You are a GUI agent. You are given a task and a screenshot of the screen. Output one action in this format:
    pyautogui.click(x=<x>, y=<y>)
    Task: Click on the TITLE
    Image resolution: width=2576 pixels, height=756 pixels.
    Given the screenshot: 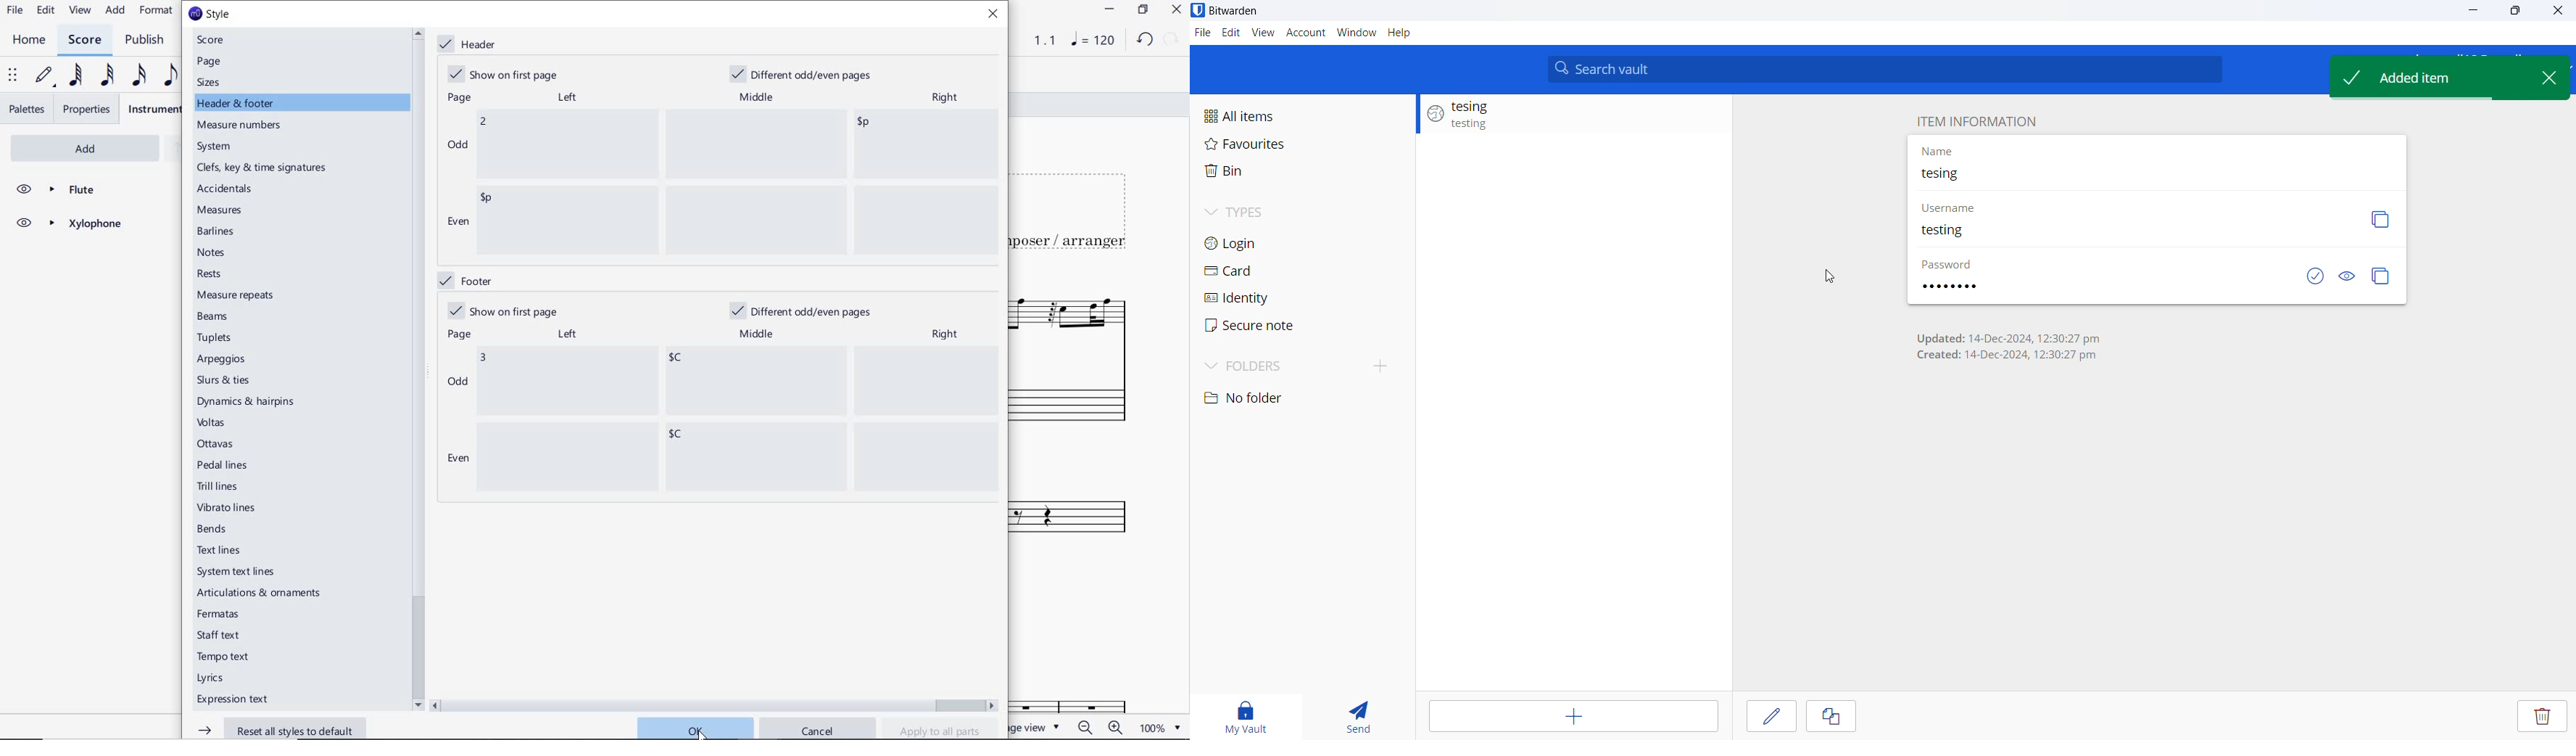 What is the action you would take?
    pyautogui.click(x=1078, y=206)
    